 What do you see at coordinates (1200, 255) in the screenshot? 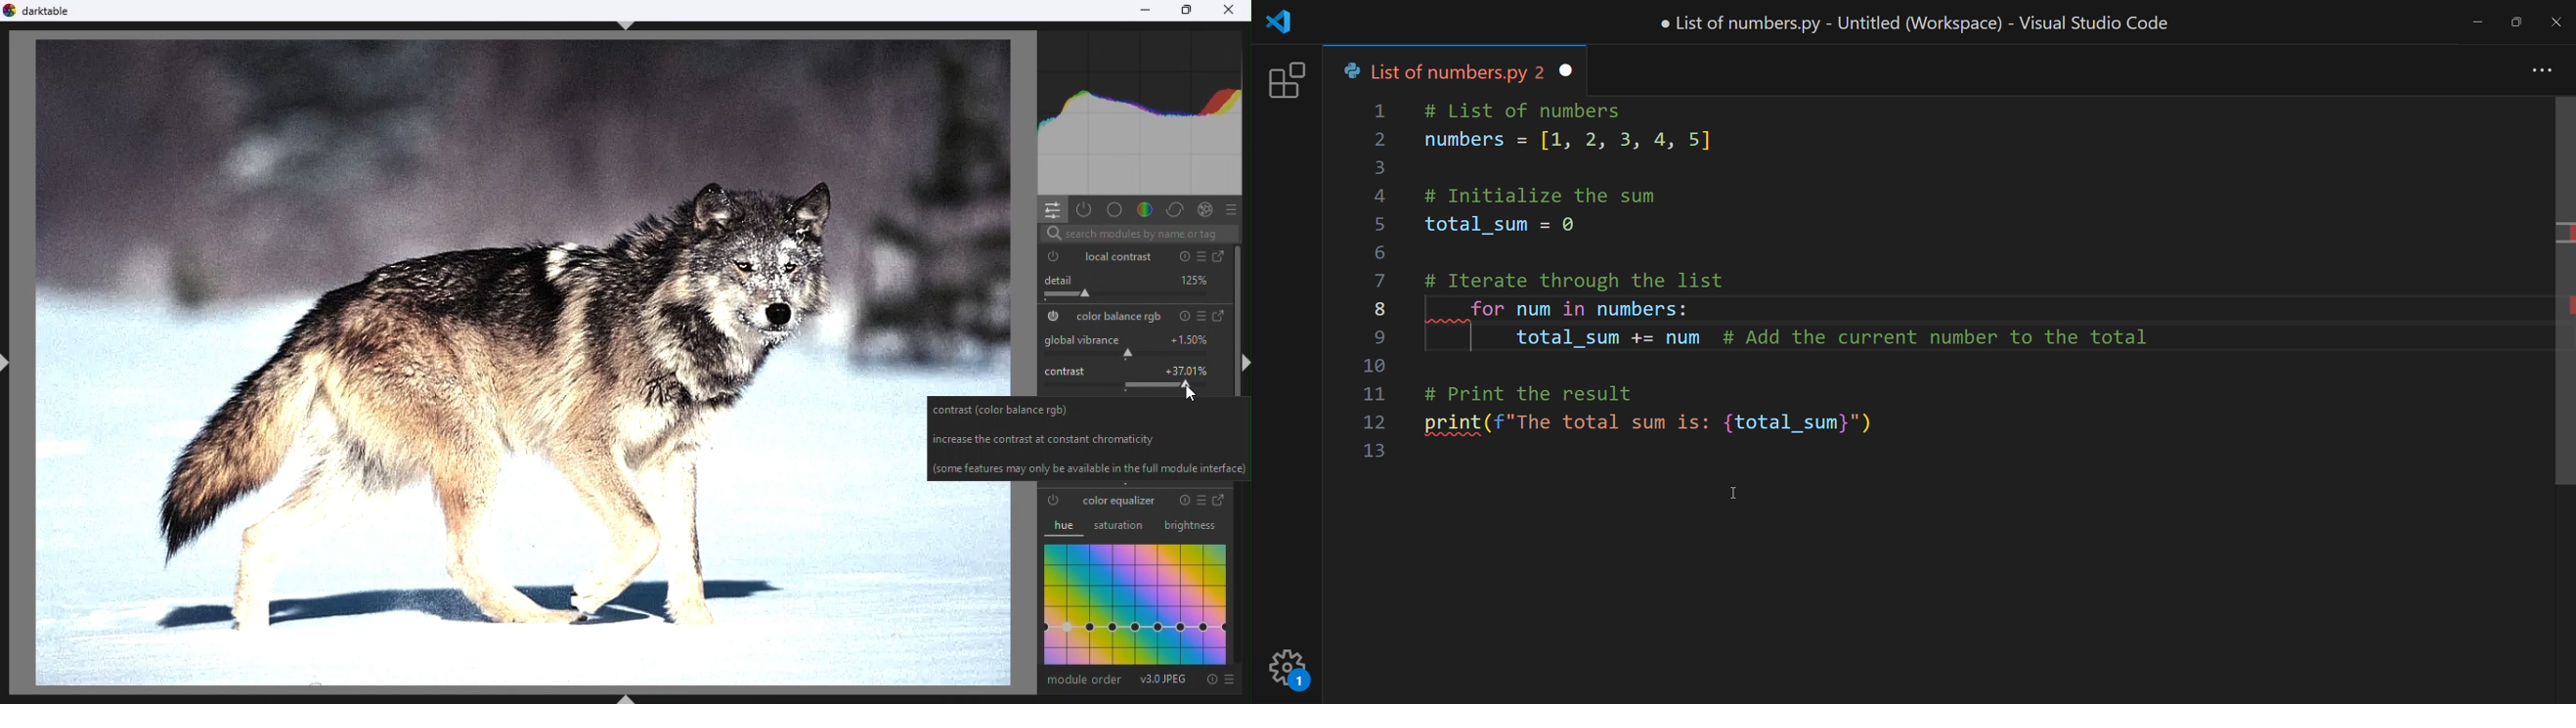
I see `presets` at bounding box center [1200, 255].